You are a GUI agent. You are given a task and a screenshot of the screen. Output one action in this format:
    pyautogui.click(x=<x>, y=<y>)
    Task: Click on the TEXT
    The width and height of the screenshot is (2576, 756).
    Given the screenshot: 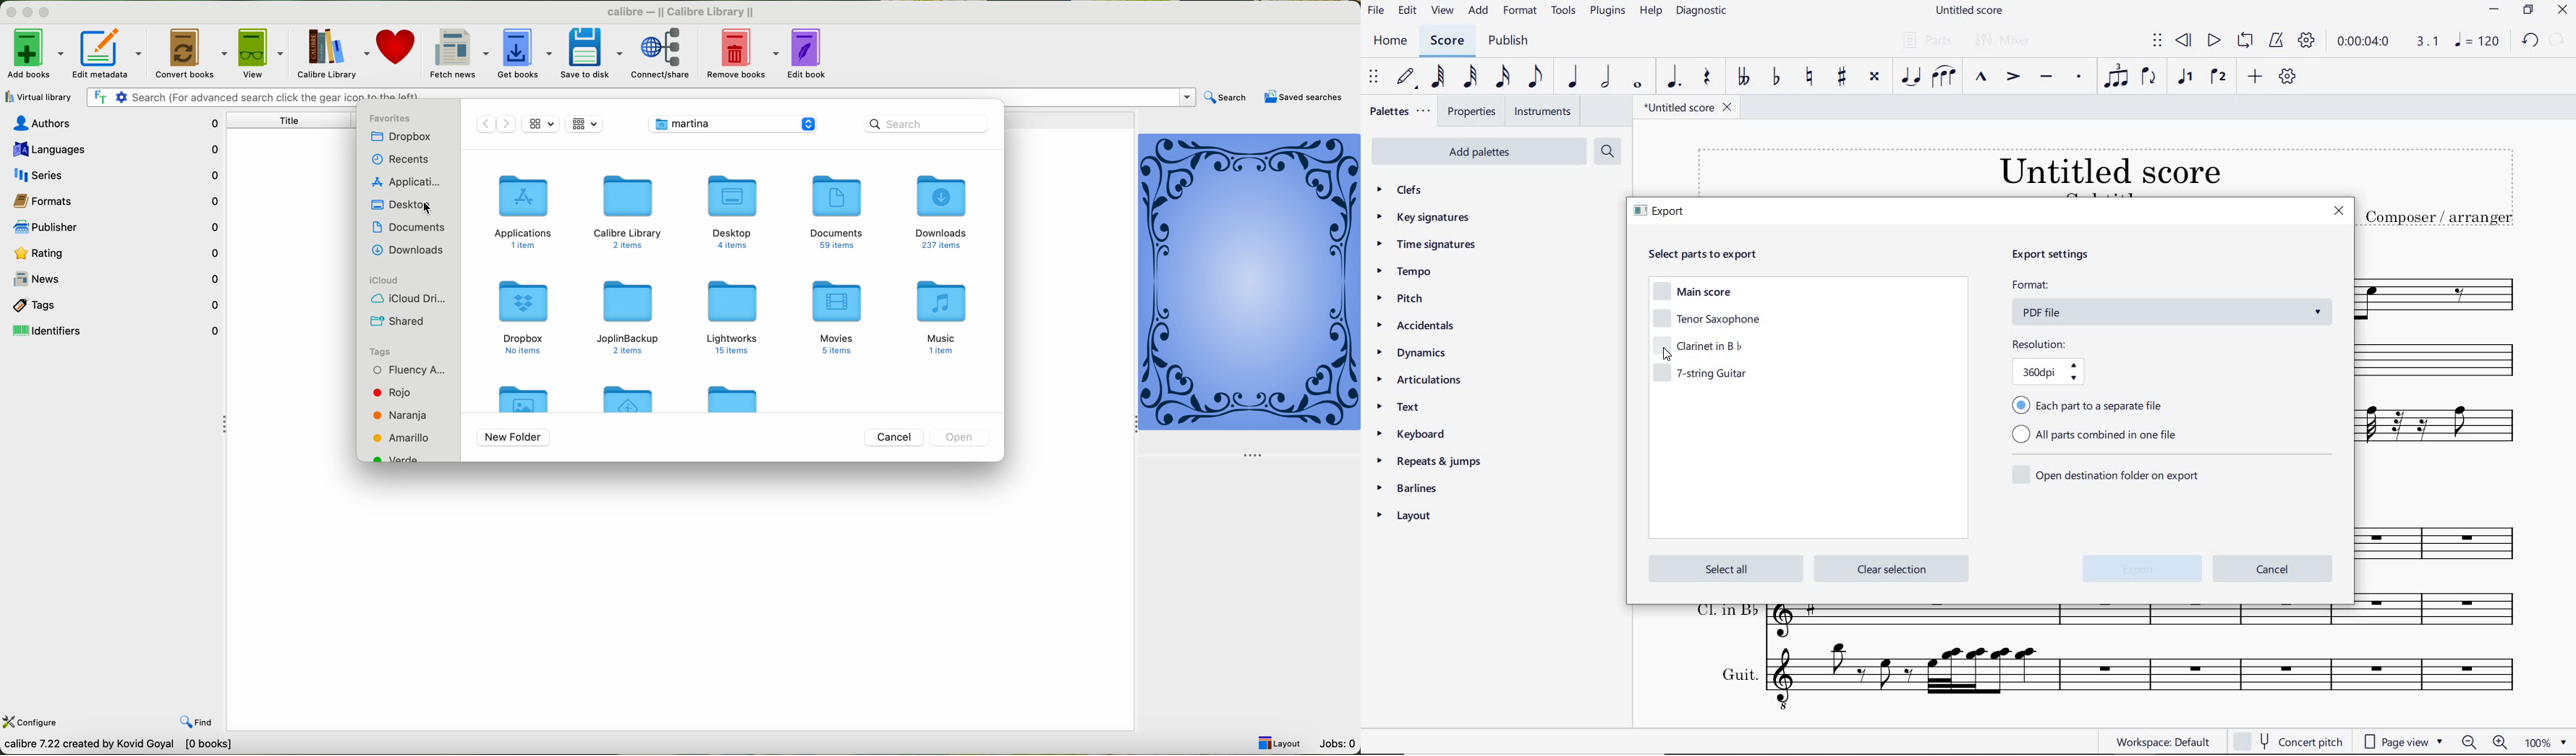 What is the action you would take?
    pyautogui.click(x=1407, y=409)
    